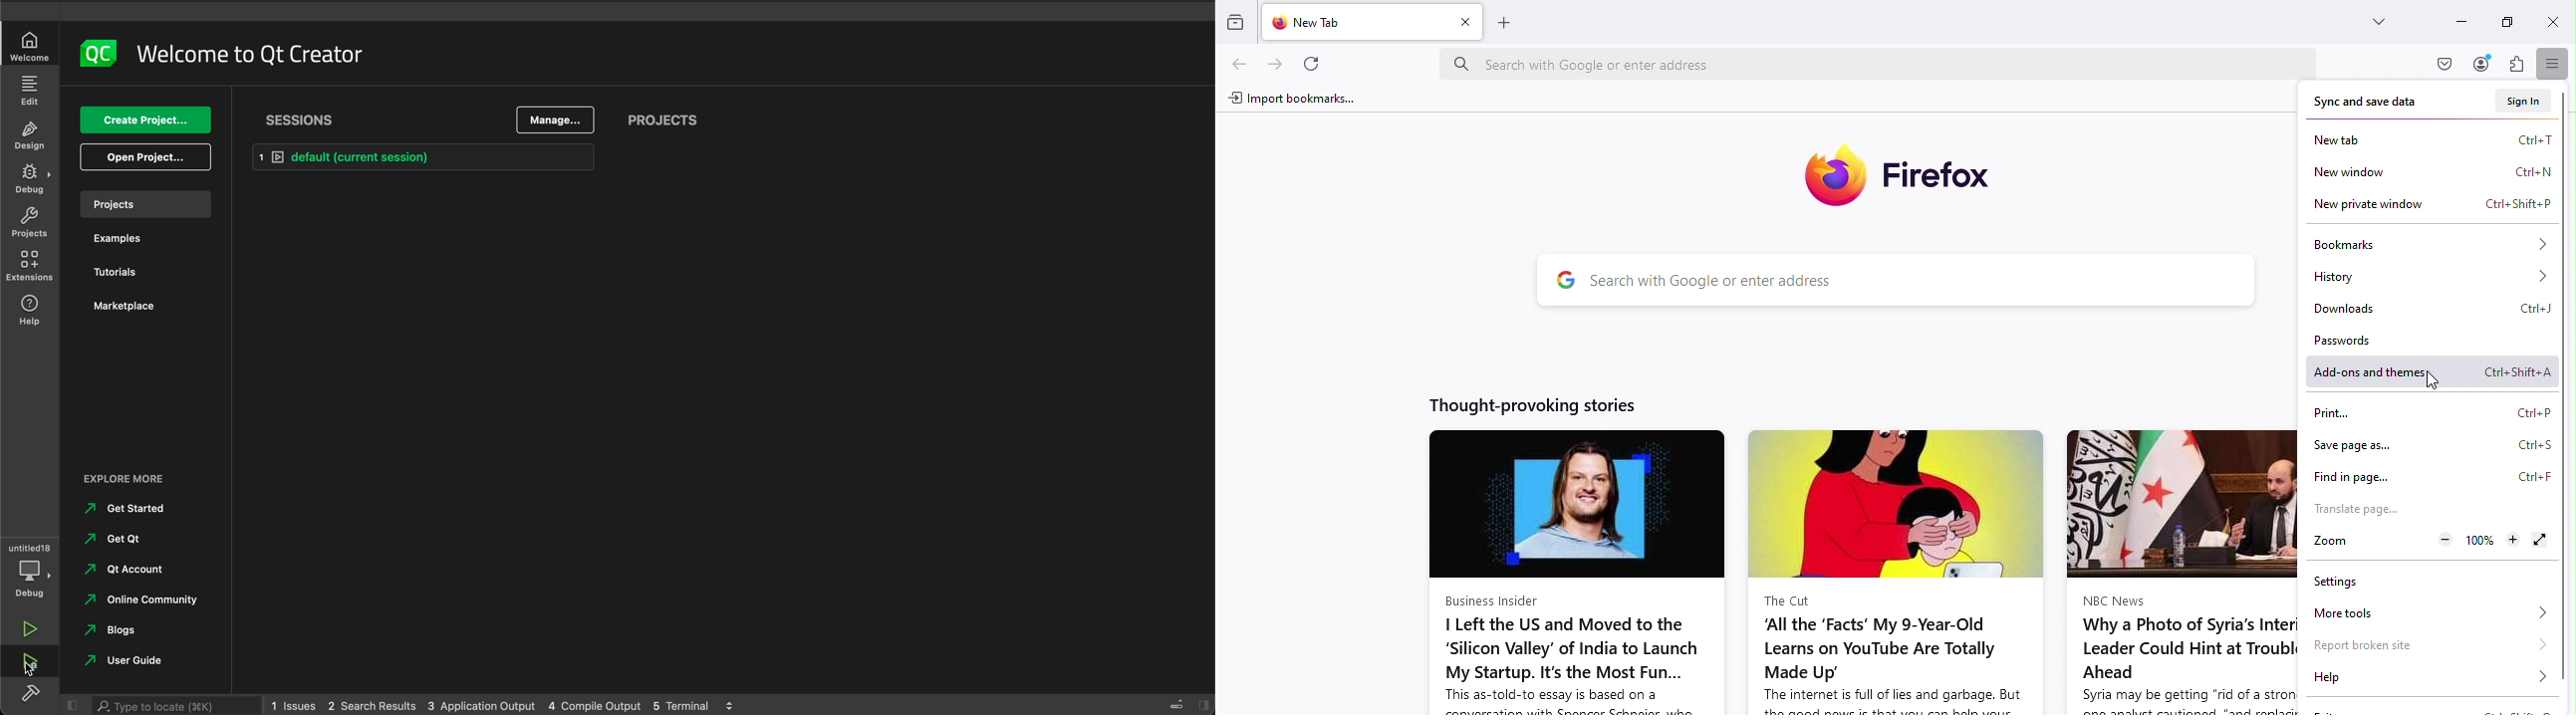 The width and height of the screenshot is (2576, 728). Describe the element at coordinates (2515, 61) in the screenshot. I see `` at that location.